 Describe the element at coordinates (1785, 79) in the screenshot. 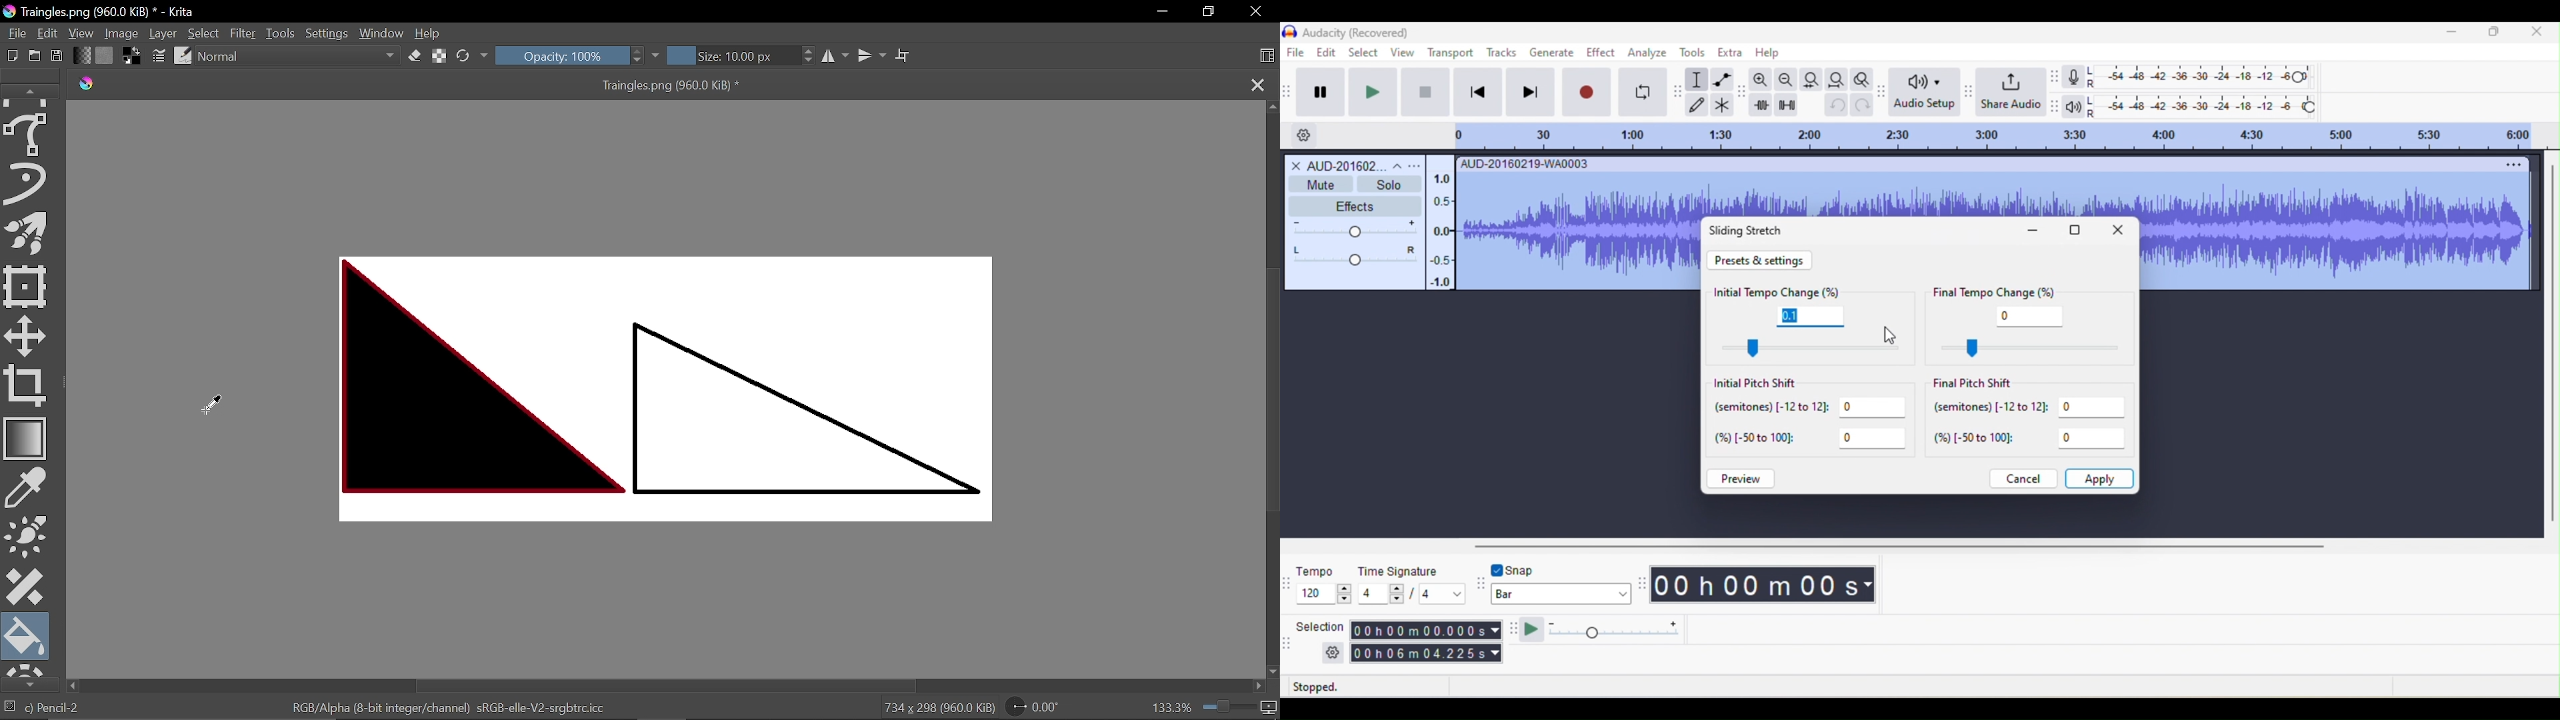

I see `zoom out` at that location.